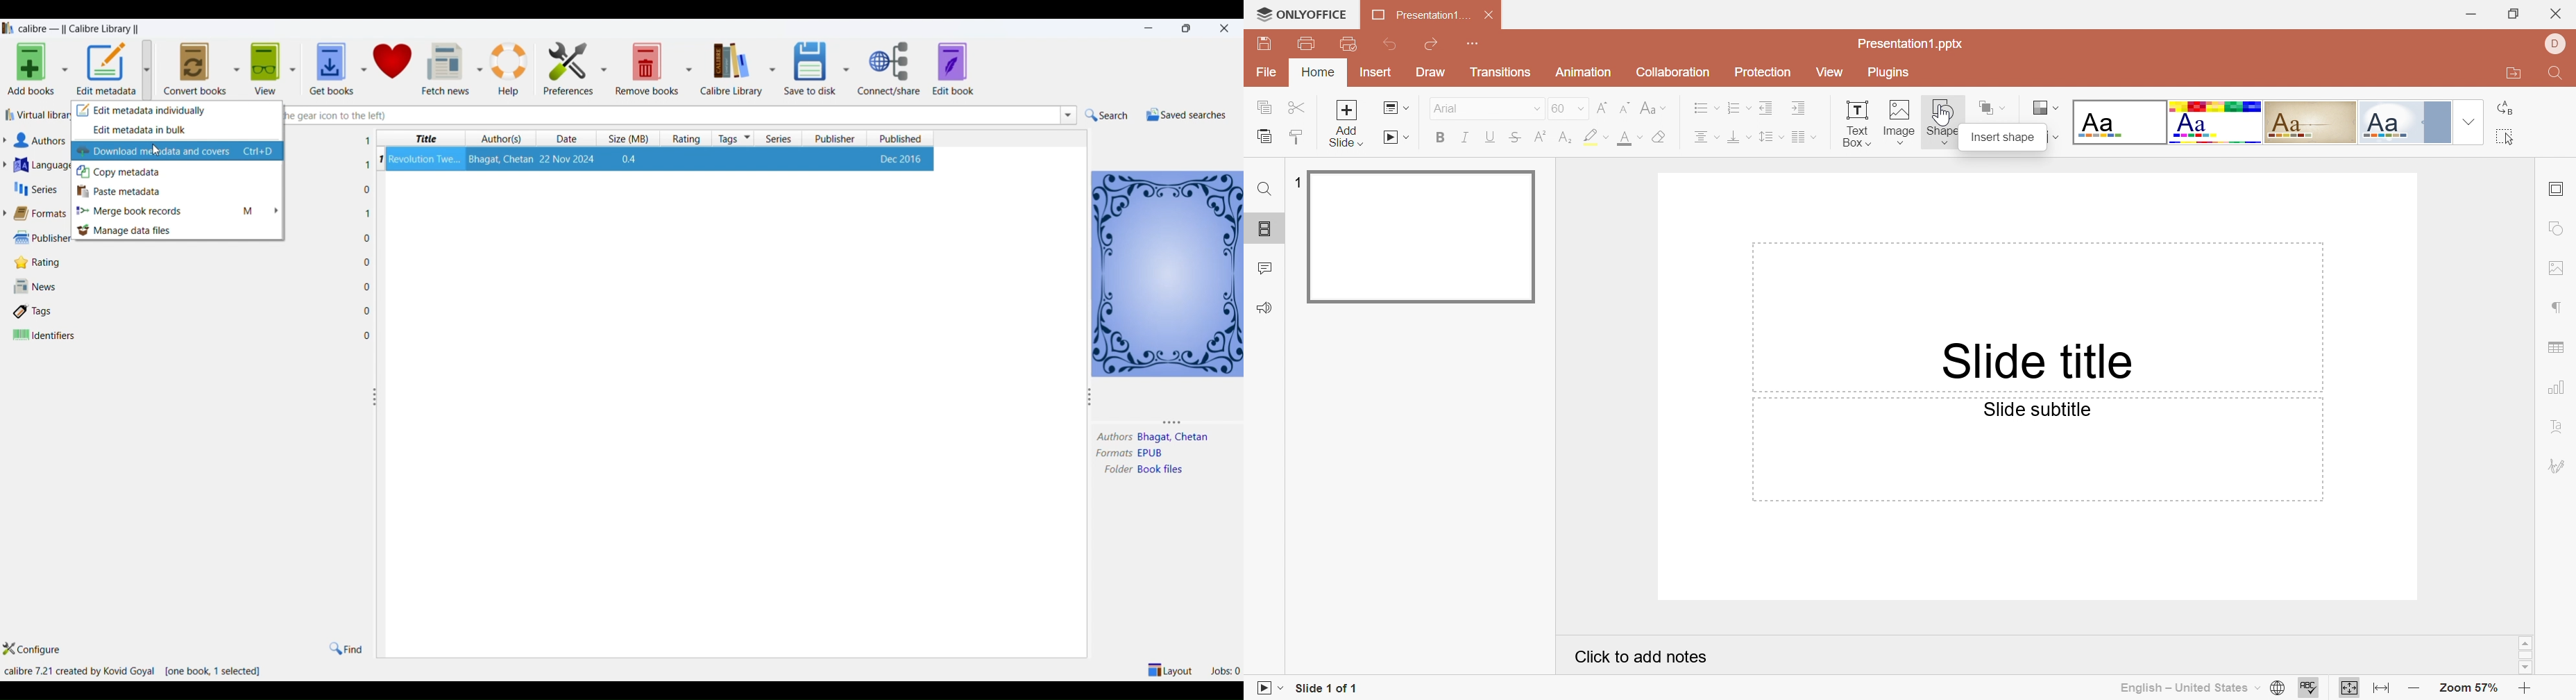 The width and height of the screenshot is (2576, 700). What do you see at coordinates (683, 139) in the screenshot?
I see `rating` at bounding box center [683, 139].